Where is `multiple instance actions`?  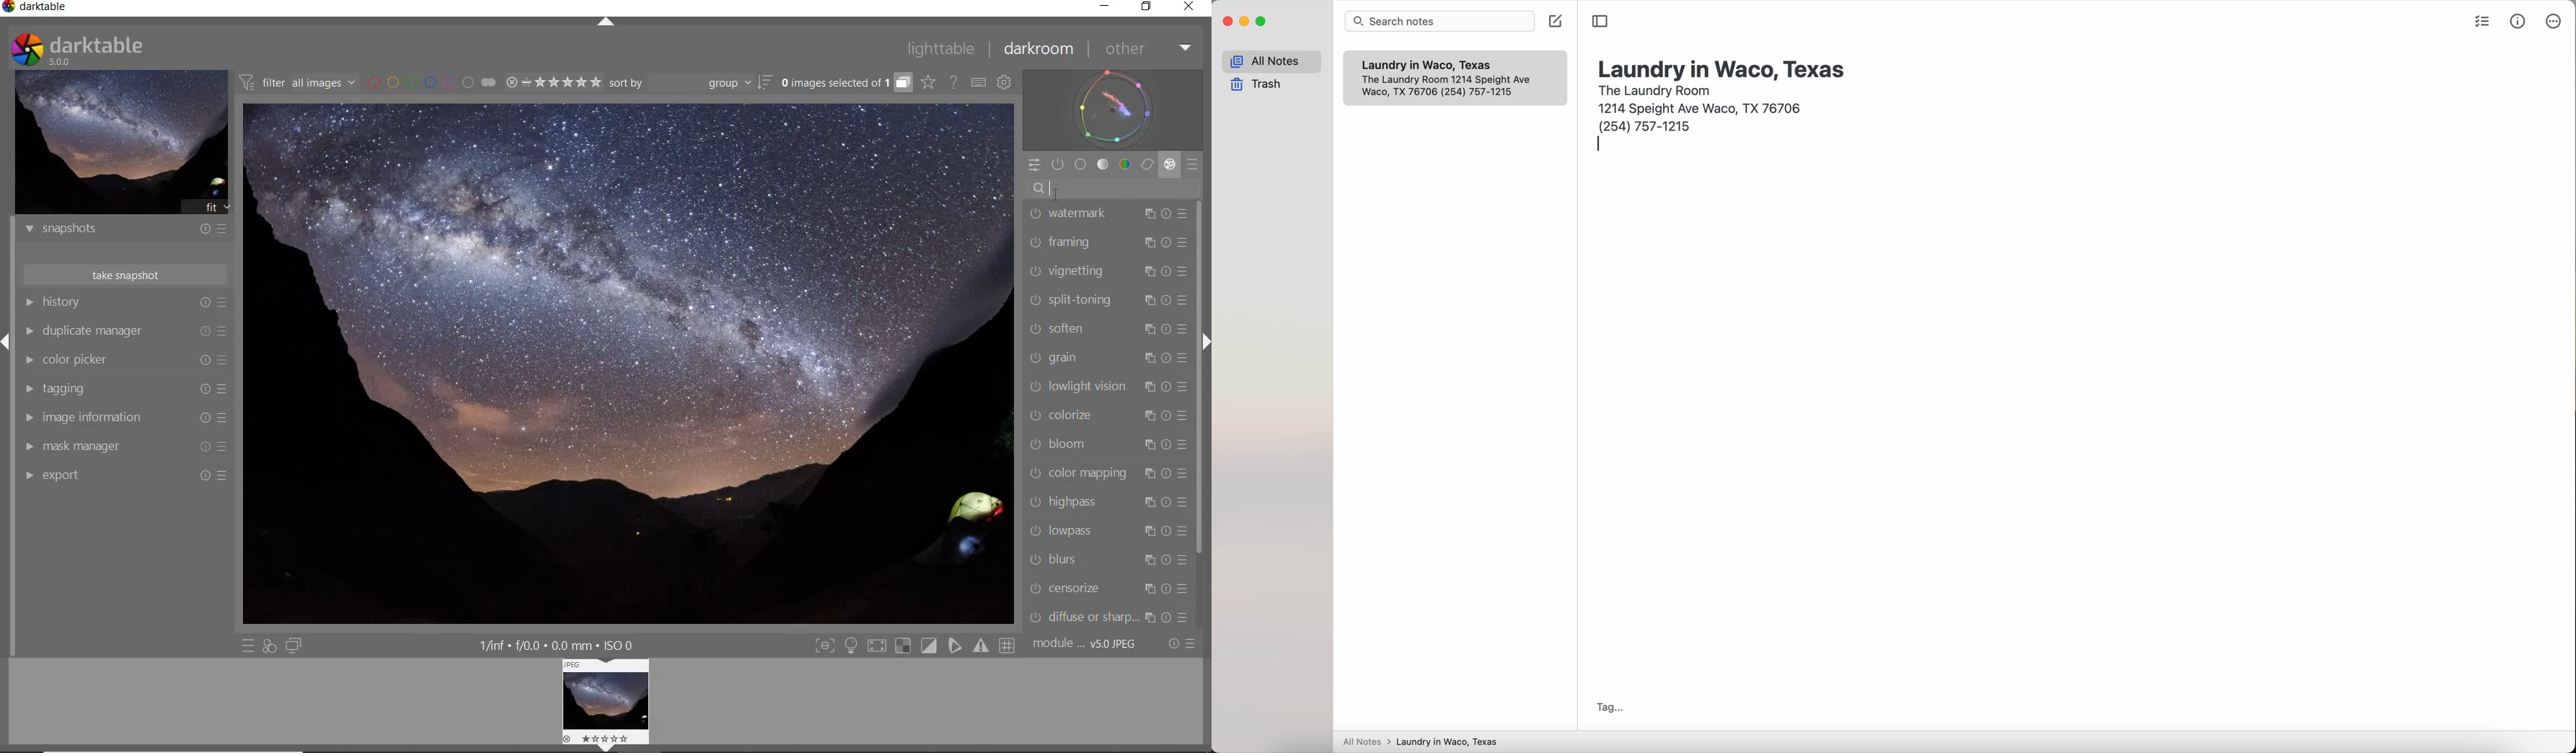
multiple instance actions is located at coordinates (1147, 560).